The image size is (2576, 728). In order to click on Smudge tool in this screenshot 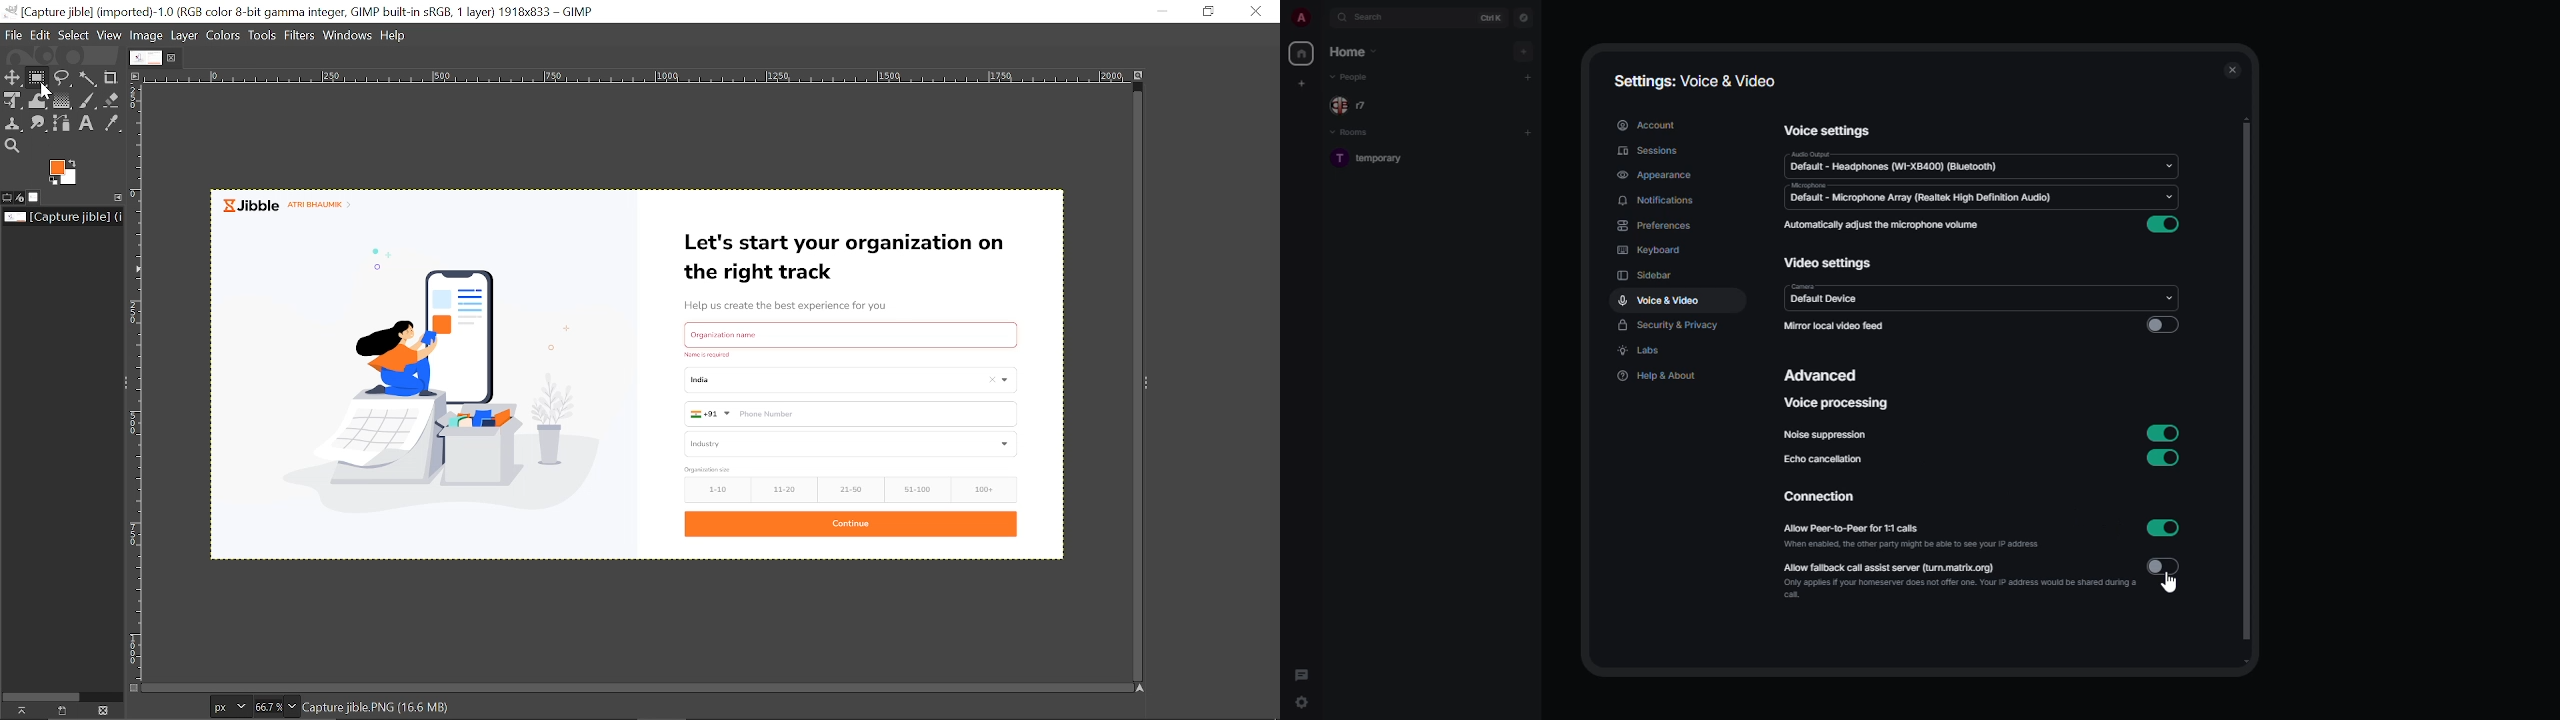, I will do `click(40, 123)`.